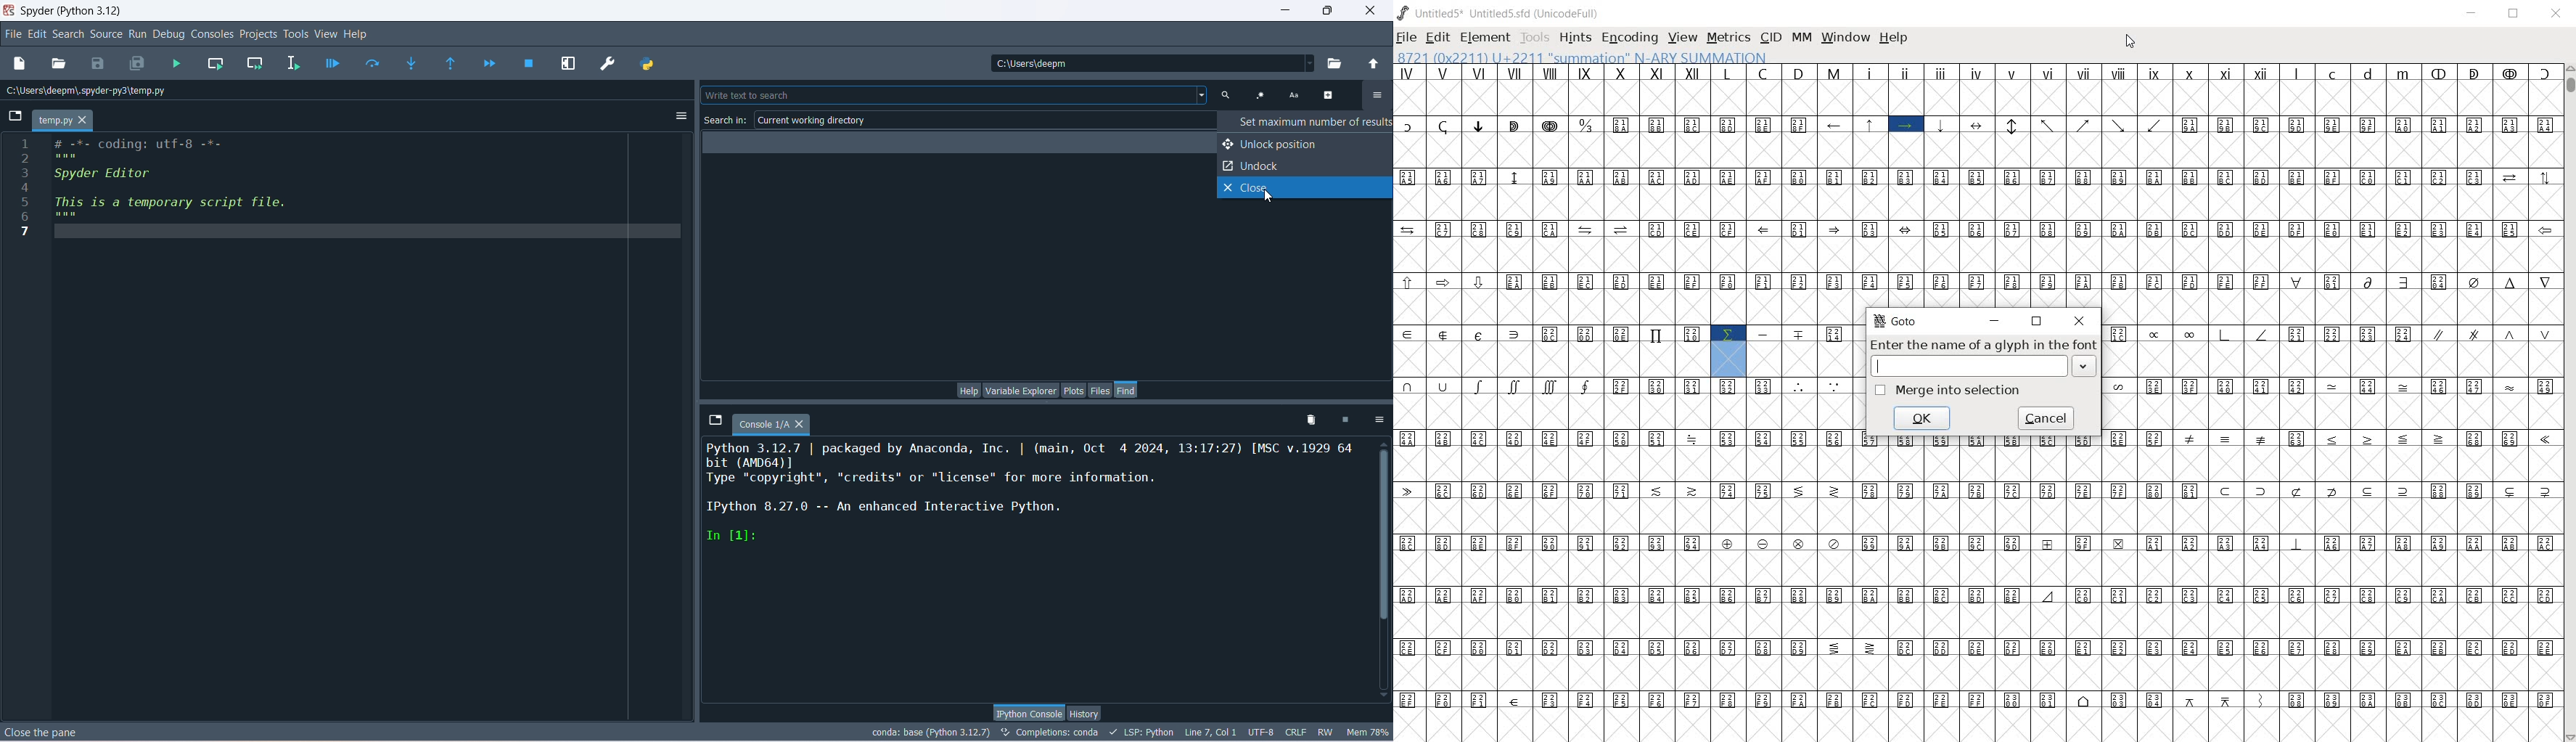 This screenshot has height=756, width=2576. I want to click on cursor, so click(1269, 197).